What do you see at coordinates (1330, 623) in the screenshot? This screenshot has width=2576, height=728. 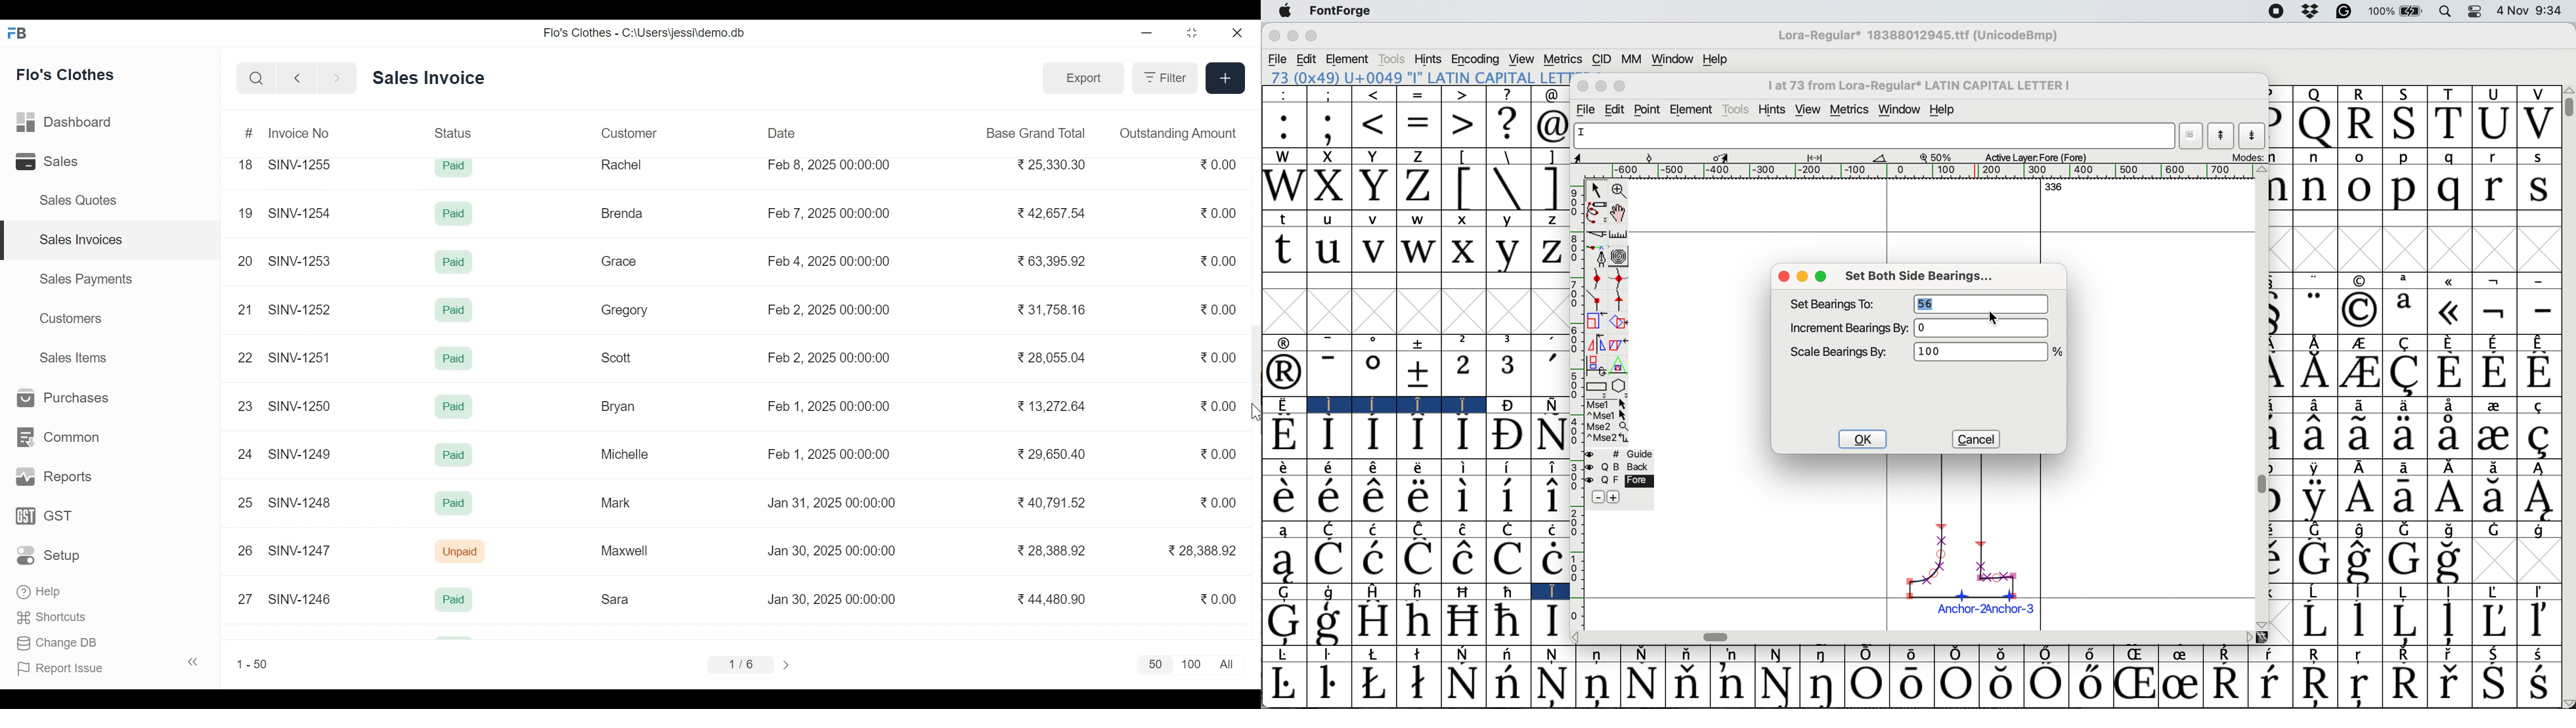 I see `Symbol` at bounding box center [1330, 623].